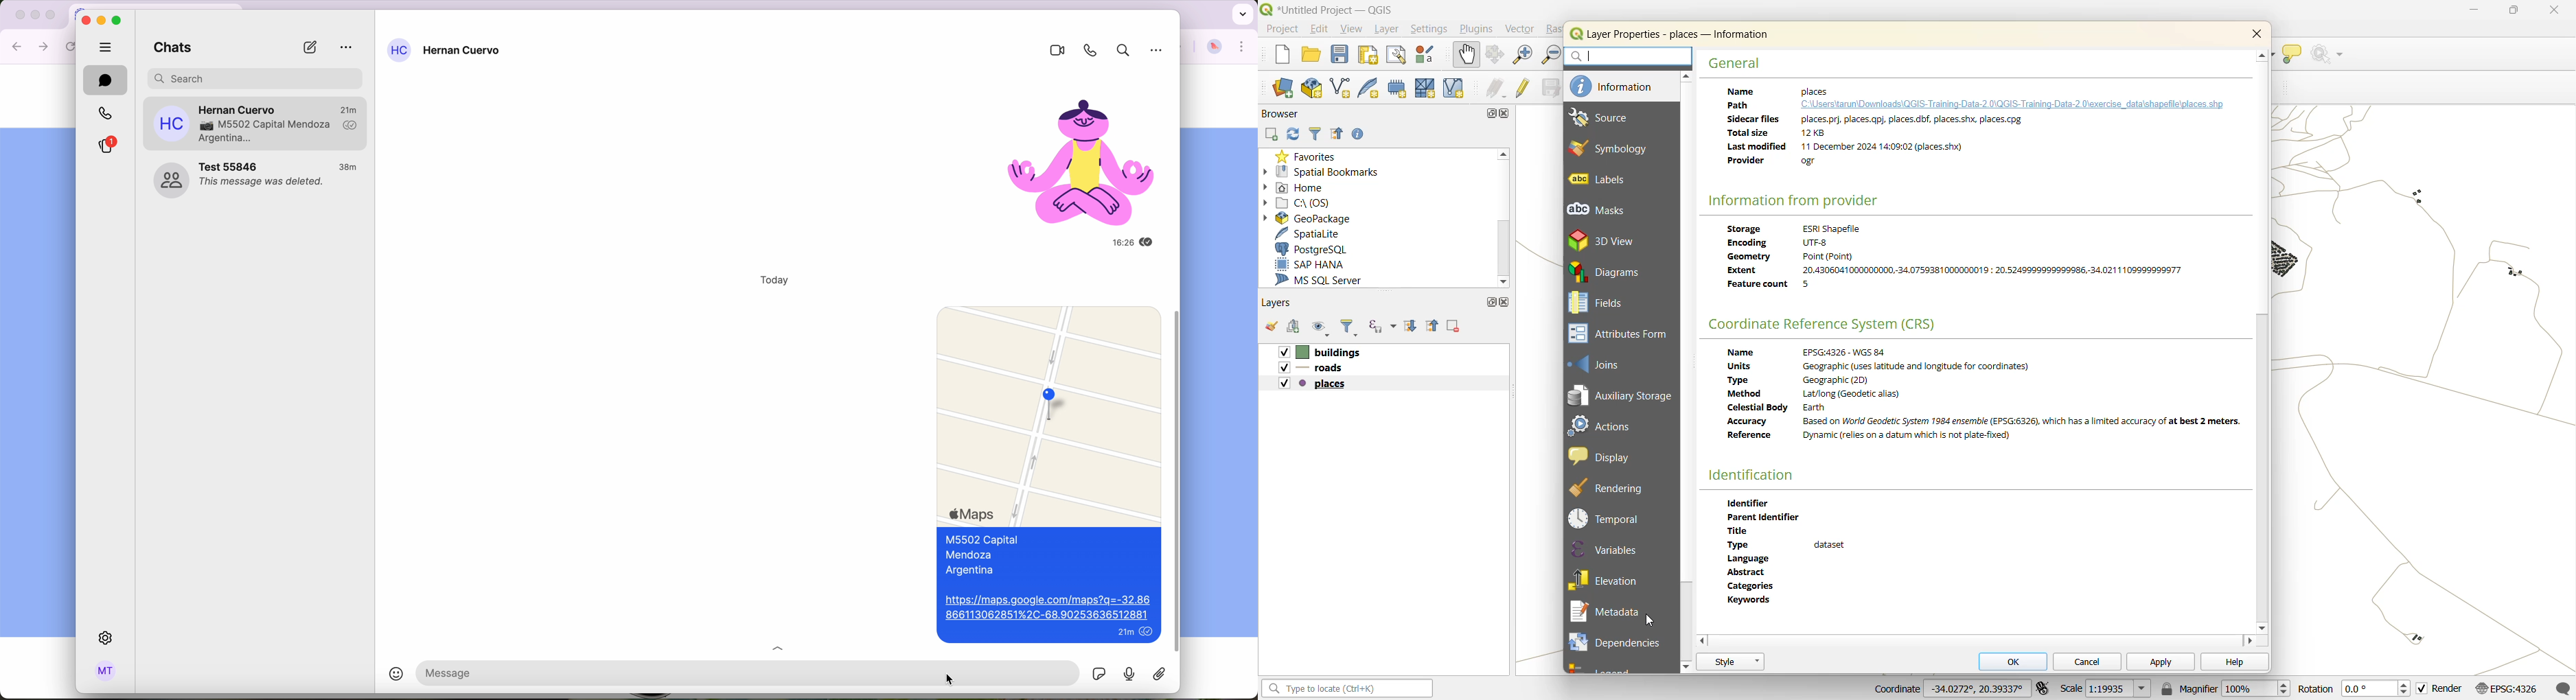 The height and width of the screenshot is (700, 2576). Describe the element at coordinates (1324, 246) in the screenshot. I see `postgresql` at that location.